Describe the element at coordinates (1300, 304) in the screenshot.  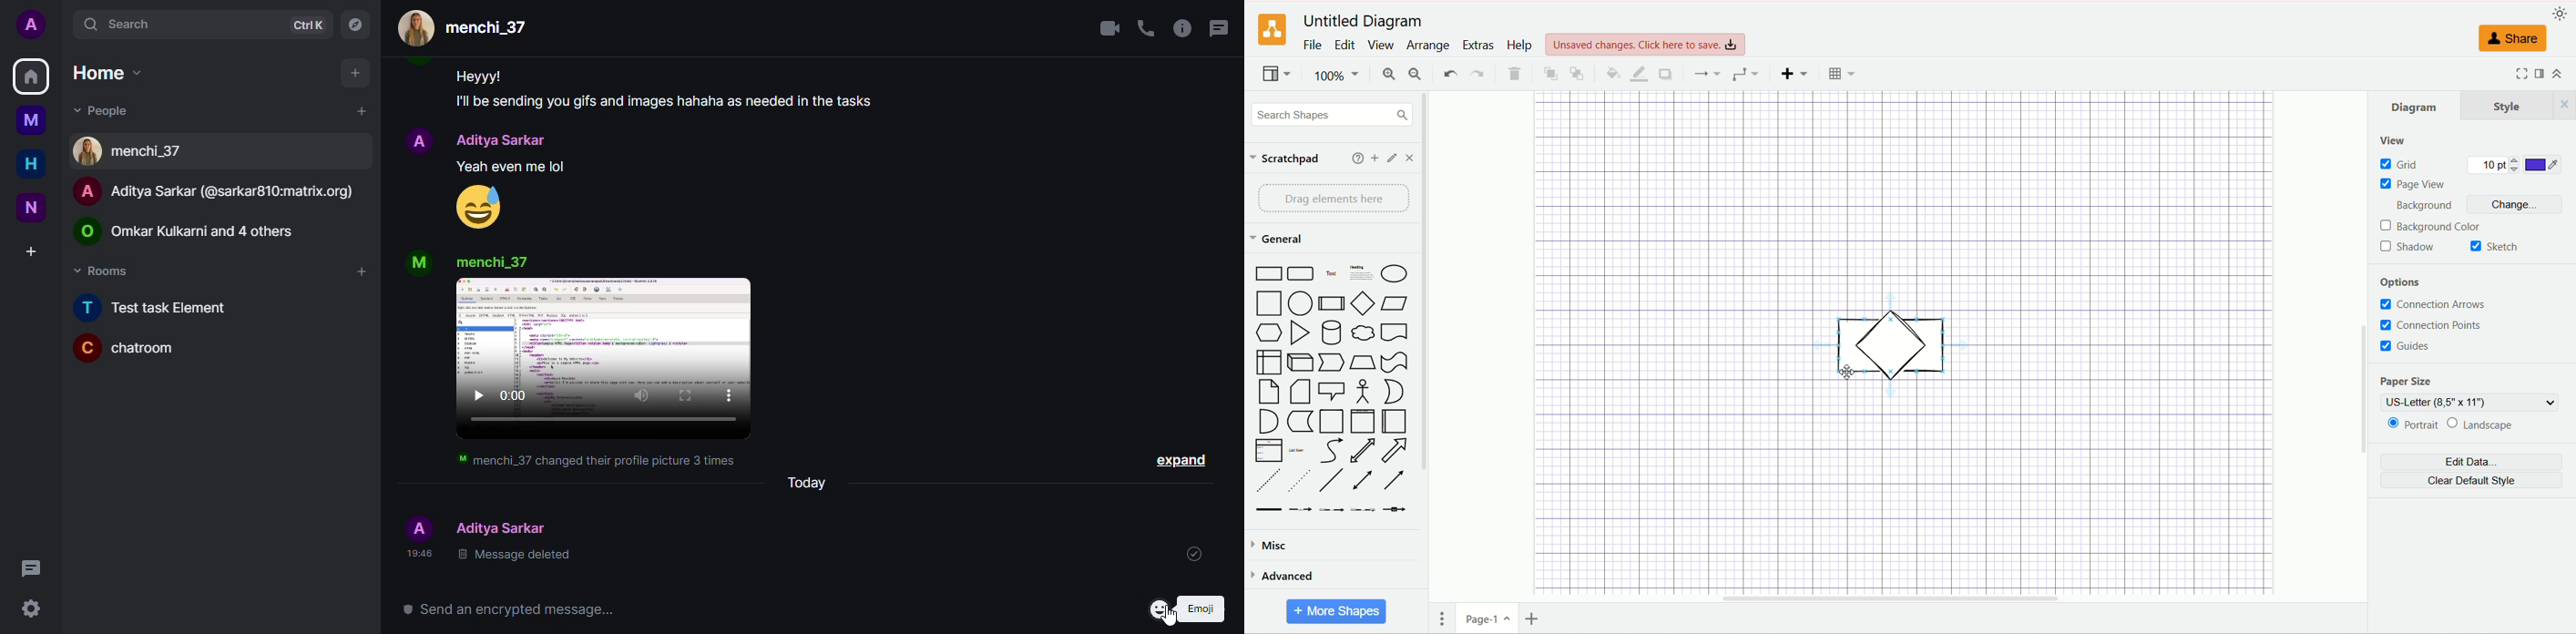
I see `Circle` at that location.